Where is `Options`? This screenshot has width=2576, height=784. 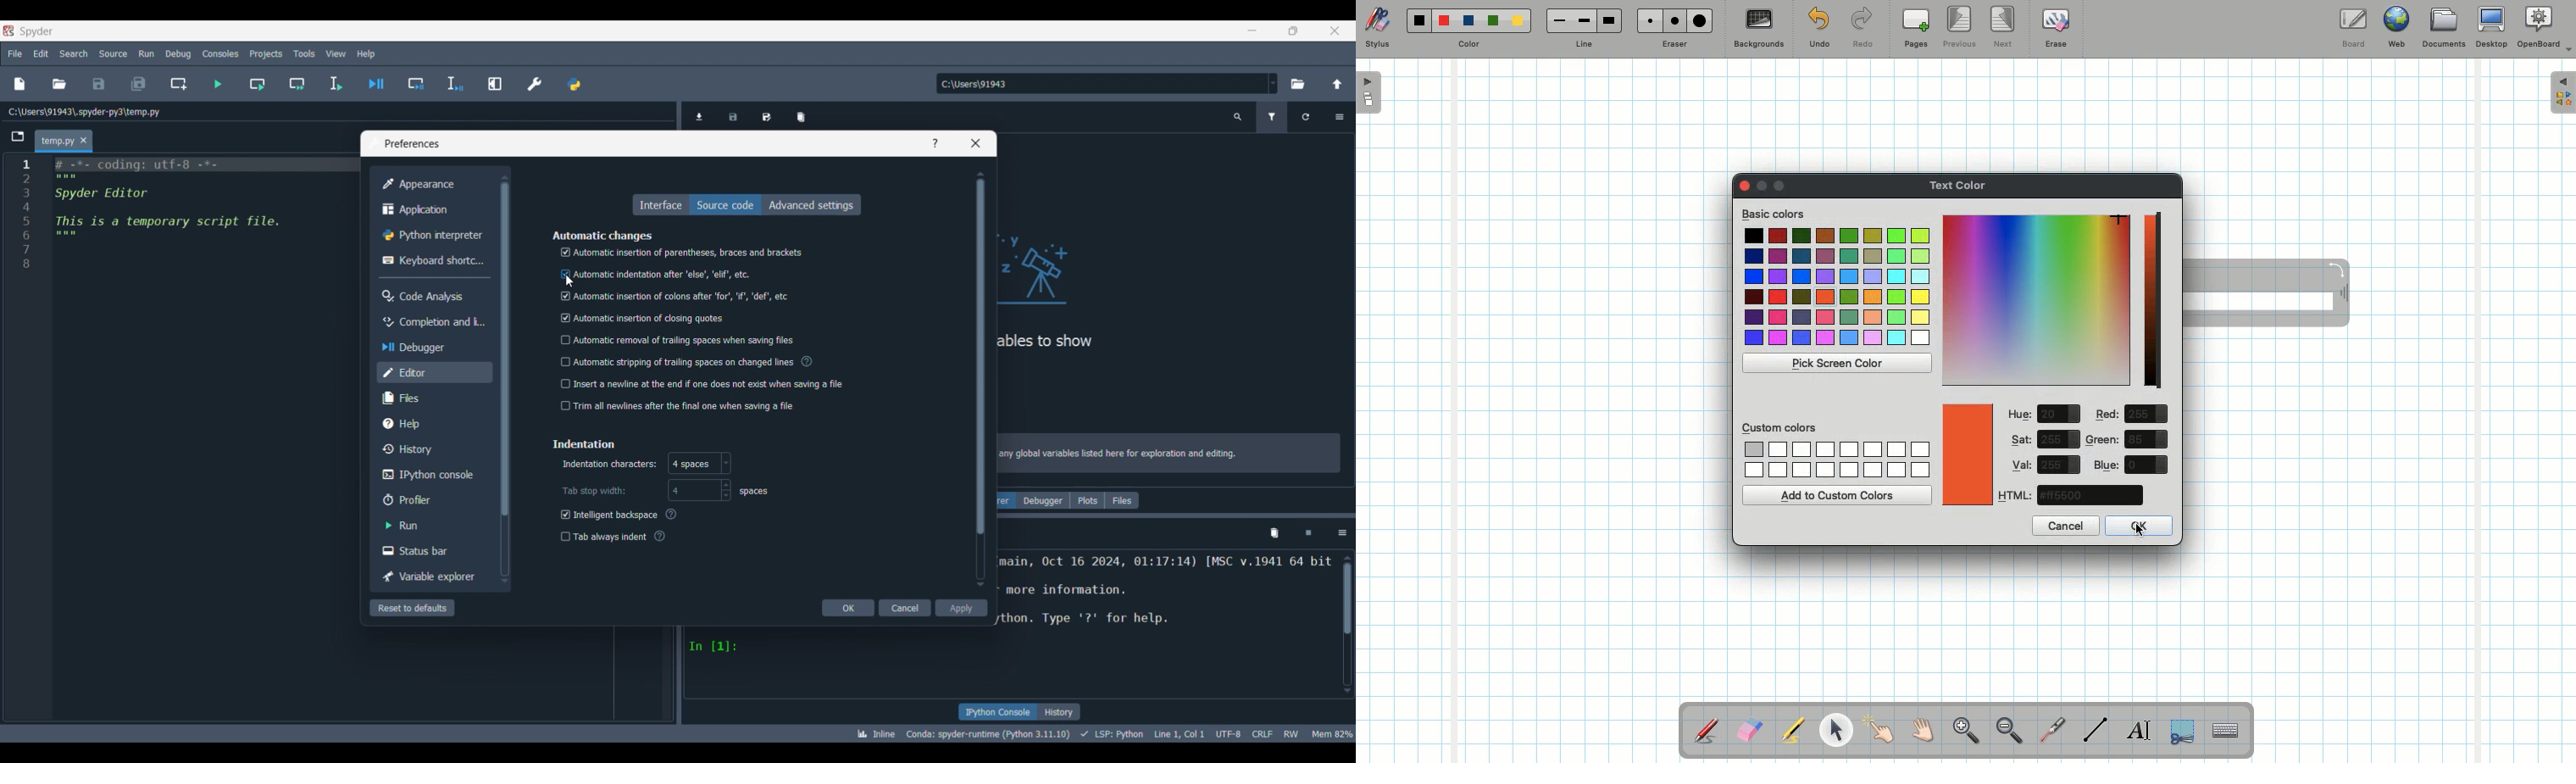
Options is located at coordinates (1343, 533).